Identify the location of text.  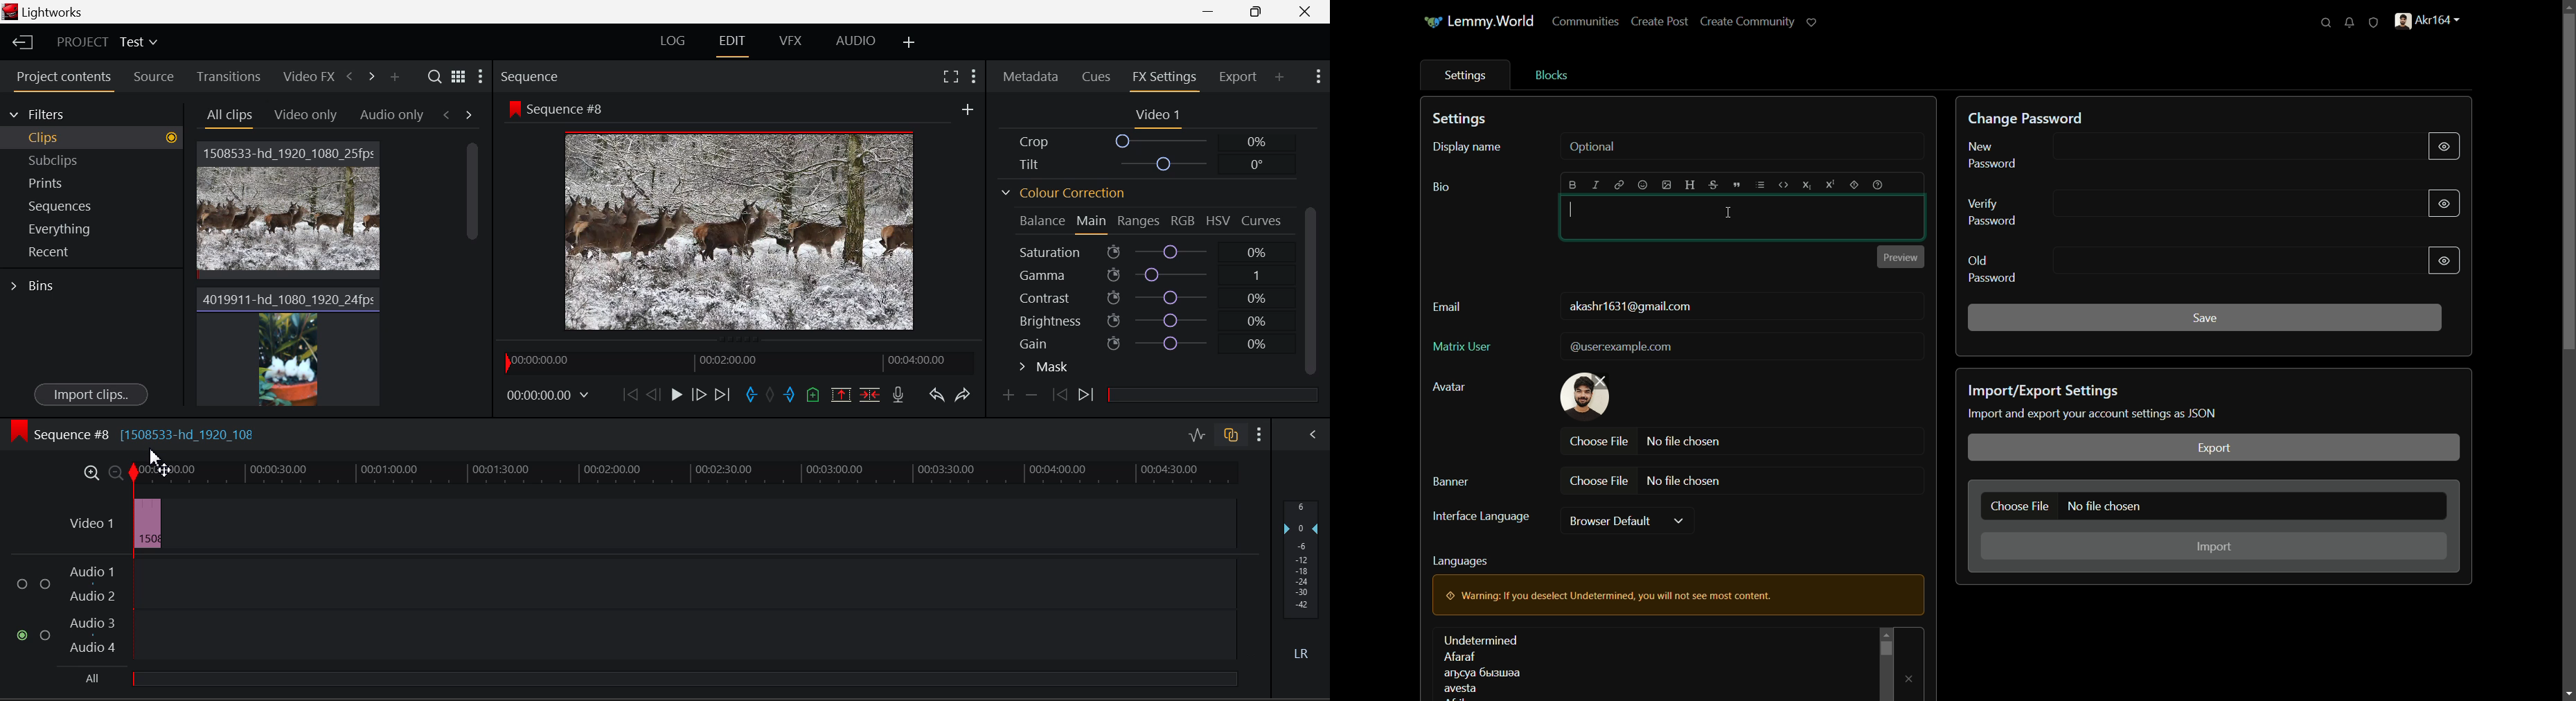
(2096, 412).